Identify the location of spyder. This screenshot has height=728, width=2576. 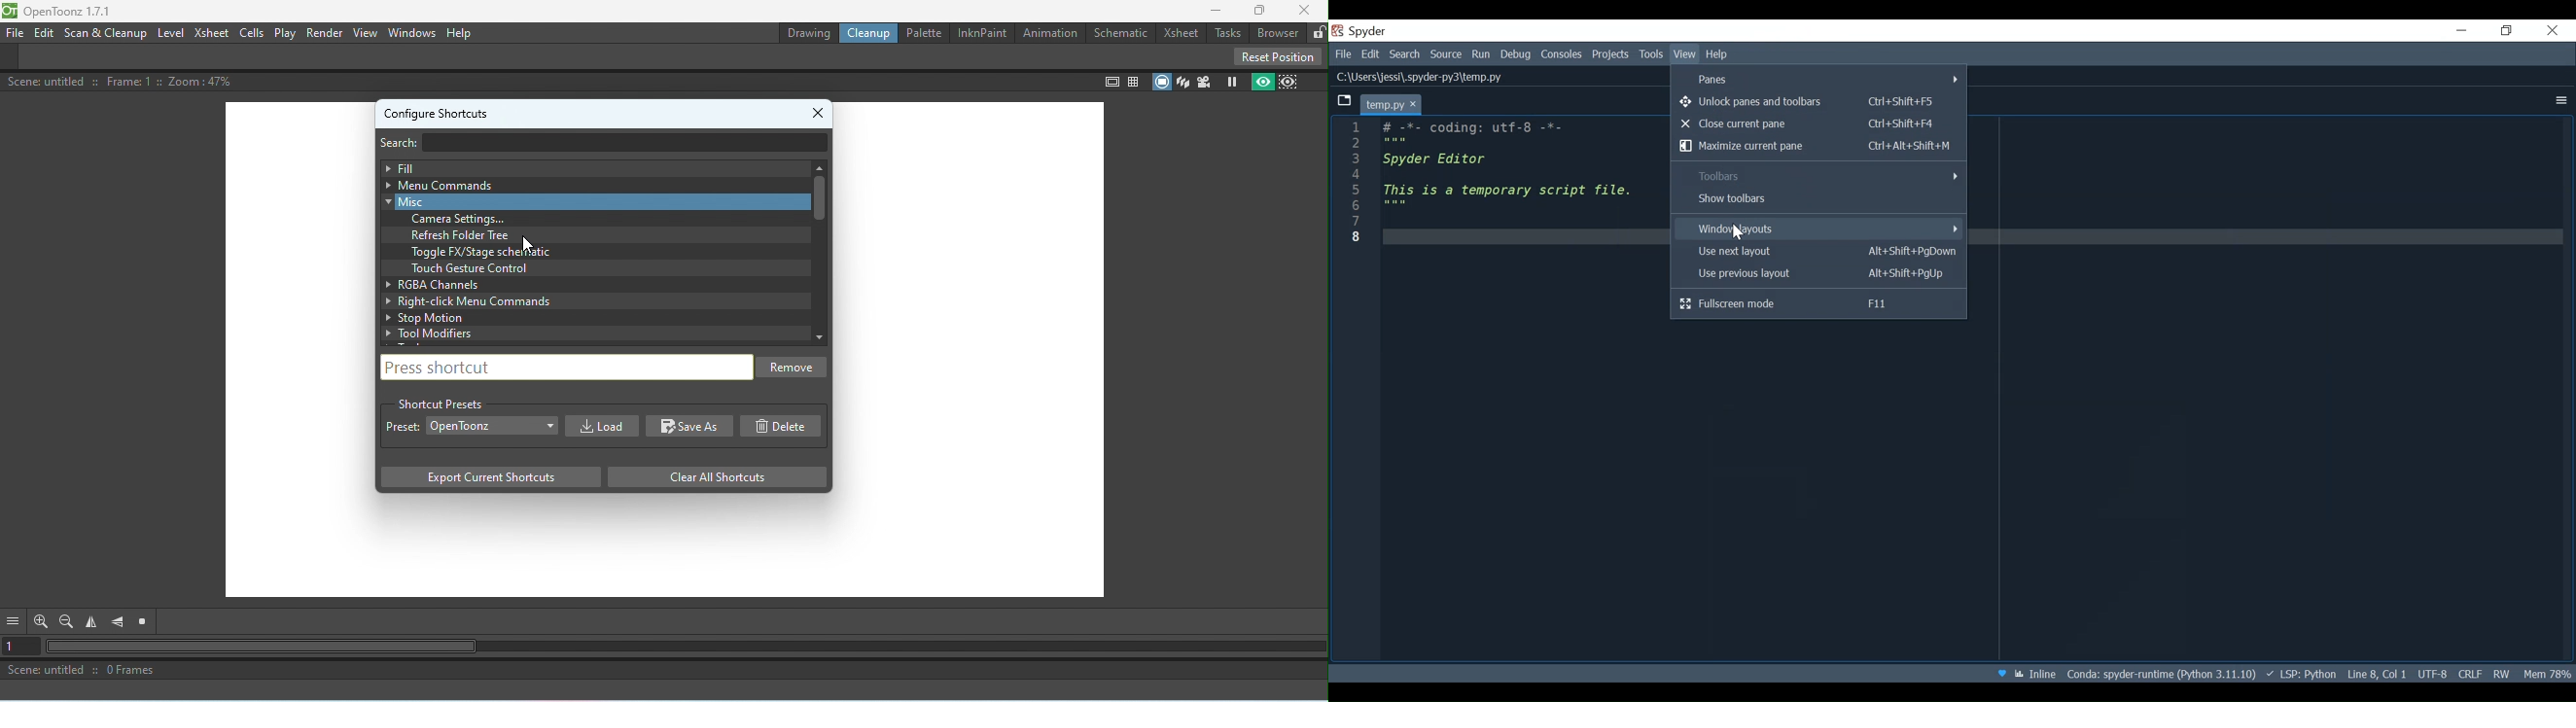
(1375, 31).